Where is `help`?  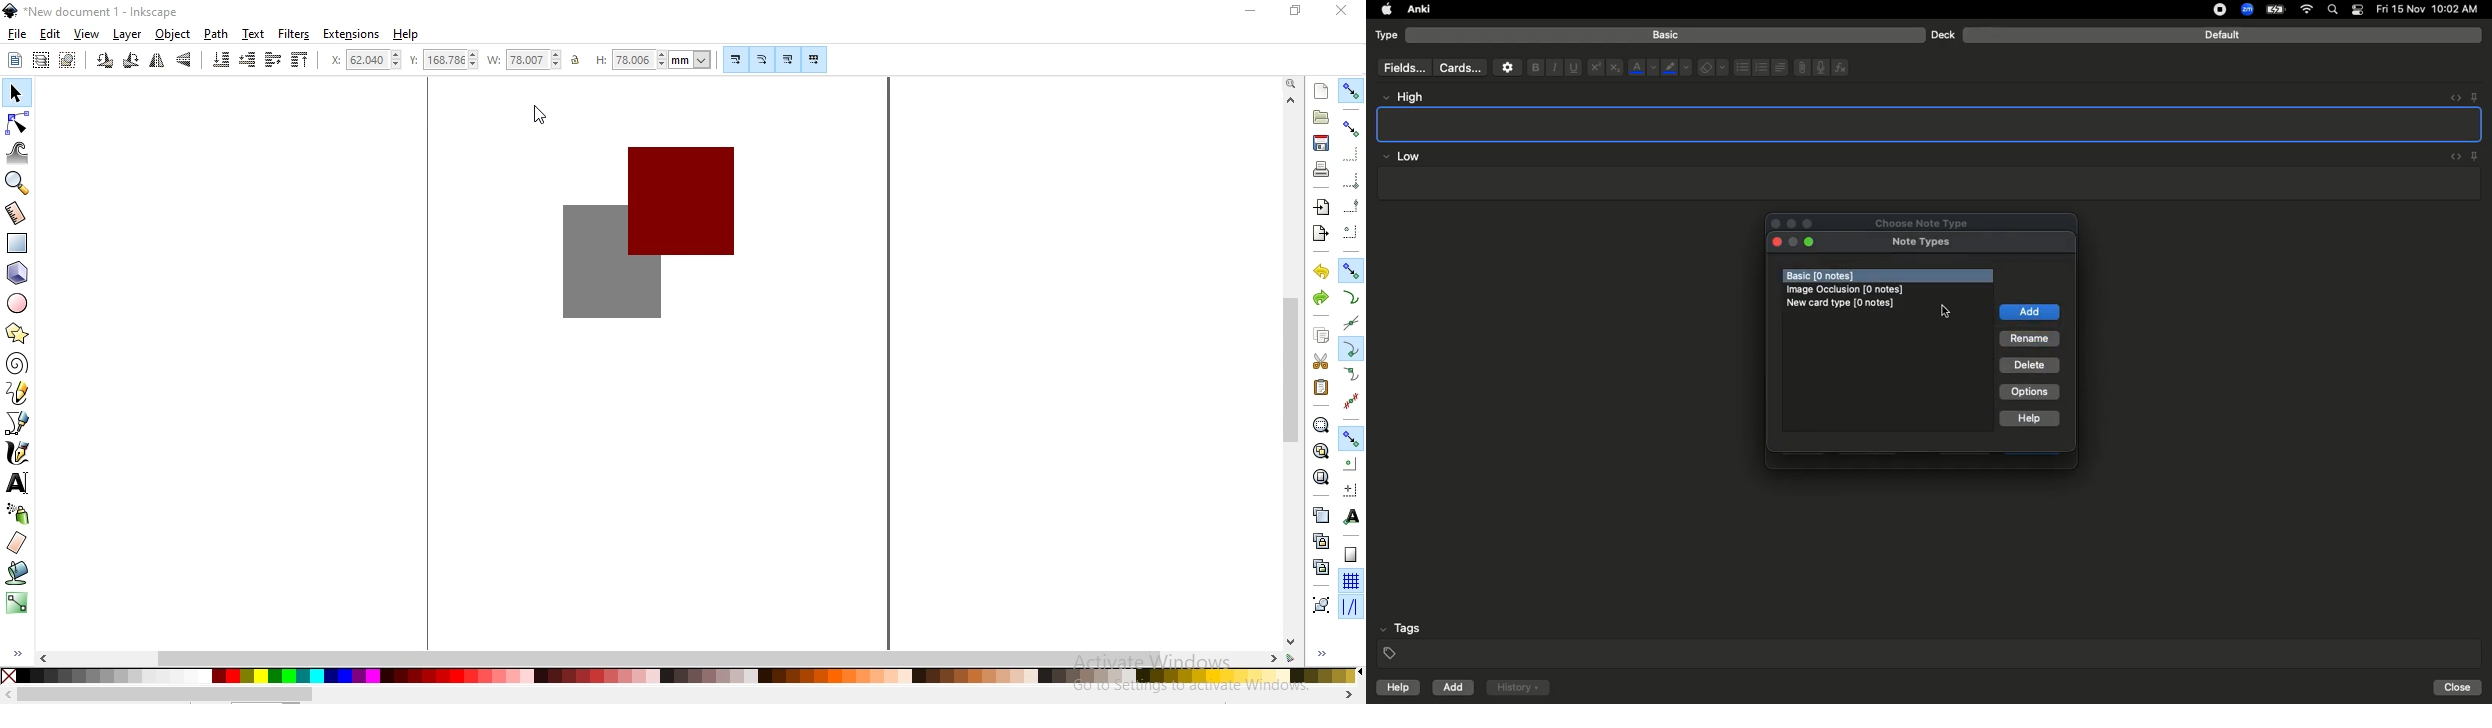 help is located at coordinates (406, 35).